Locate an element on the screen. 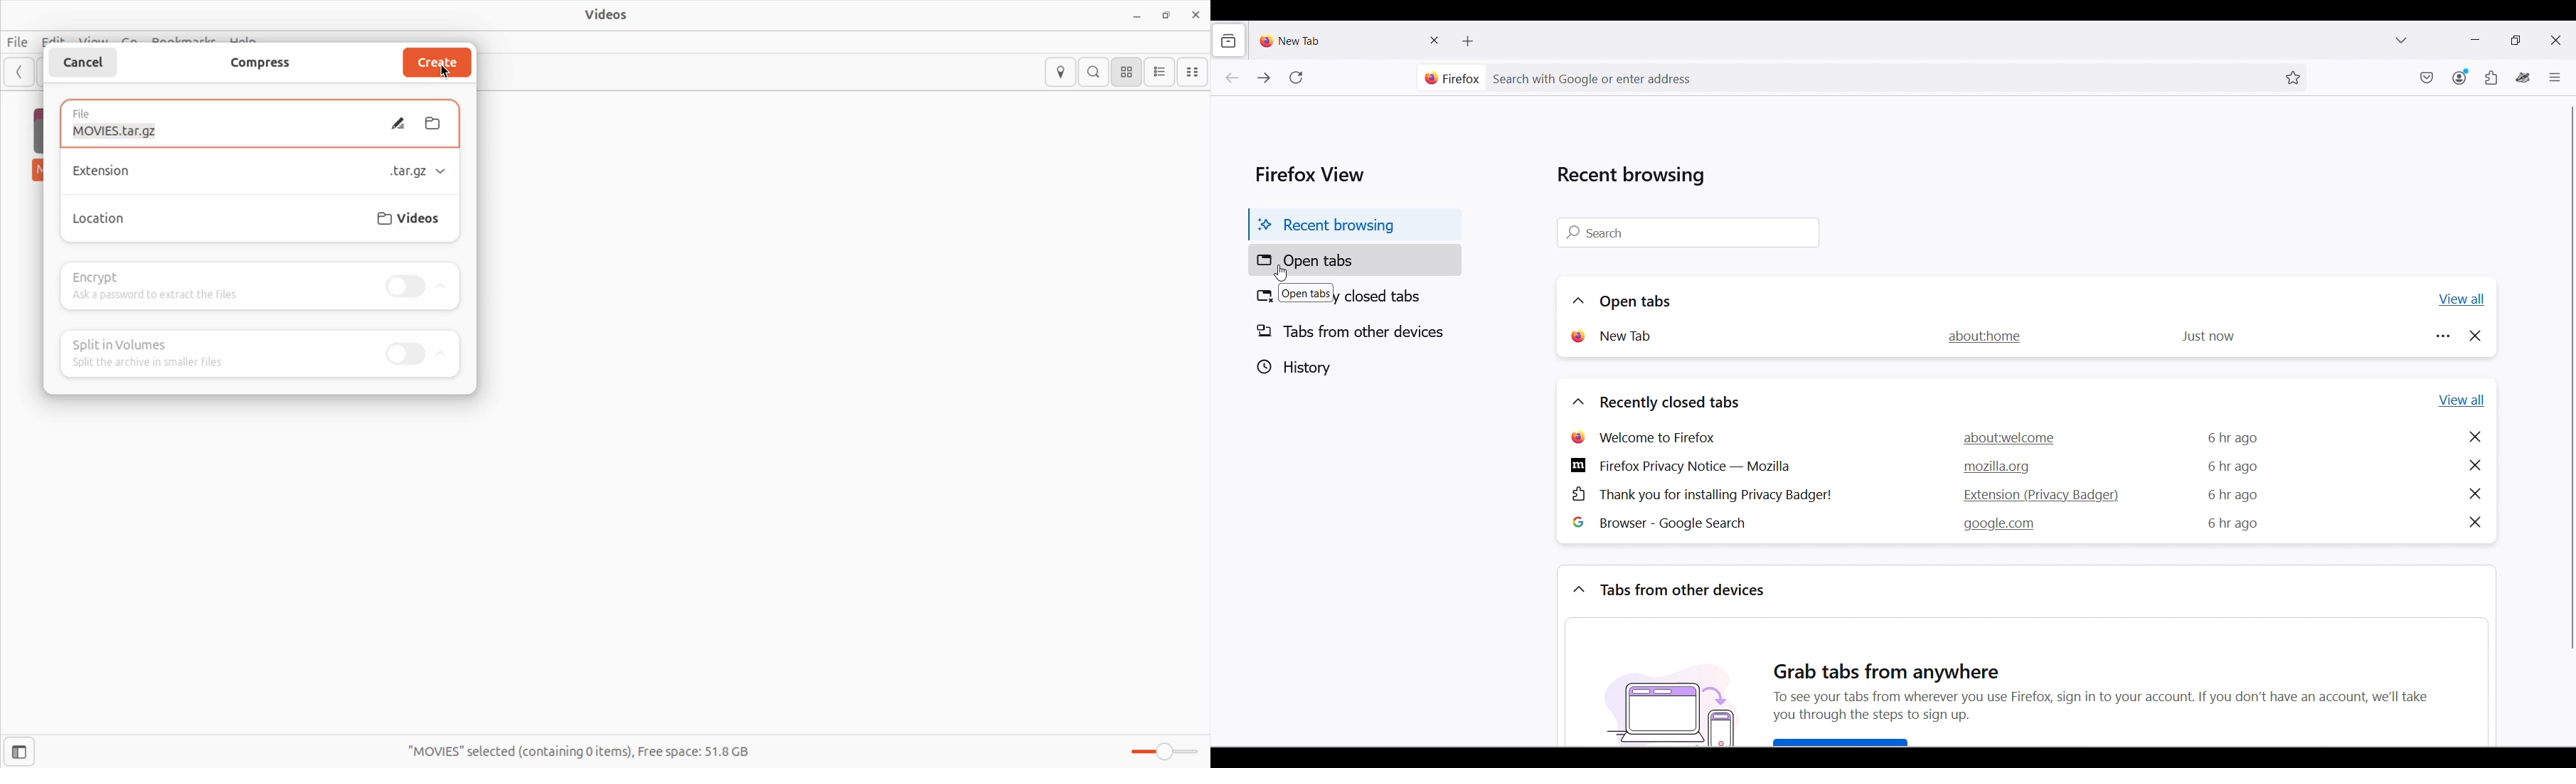 The width and height of the screenshot is (2576, 784). Recently closed tabs is located at coordinates (1356, 296).